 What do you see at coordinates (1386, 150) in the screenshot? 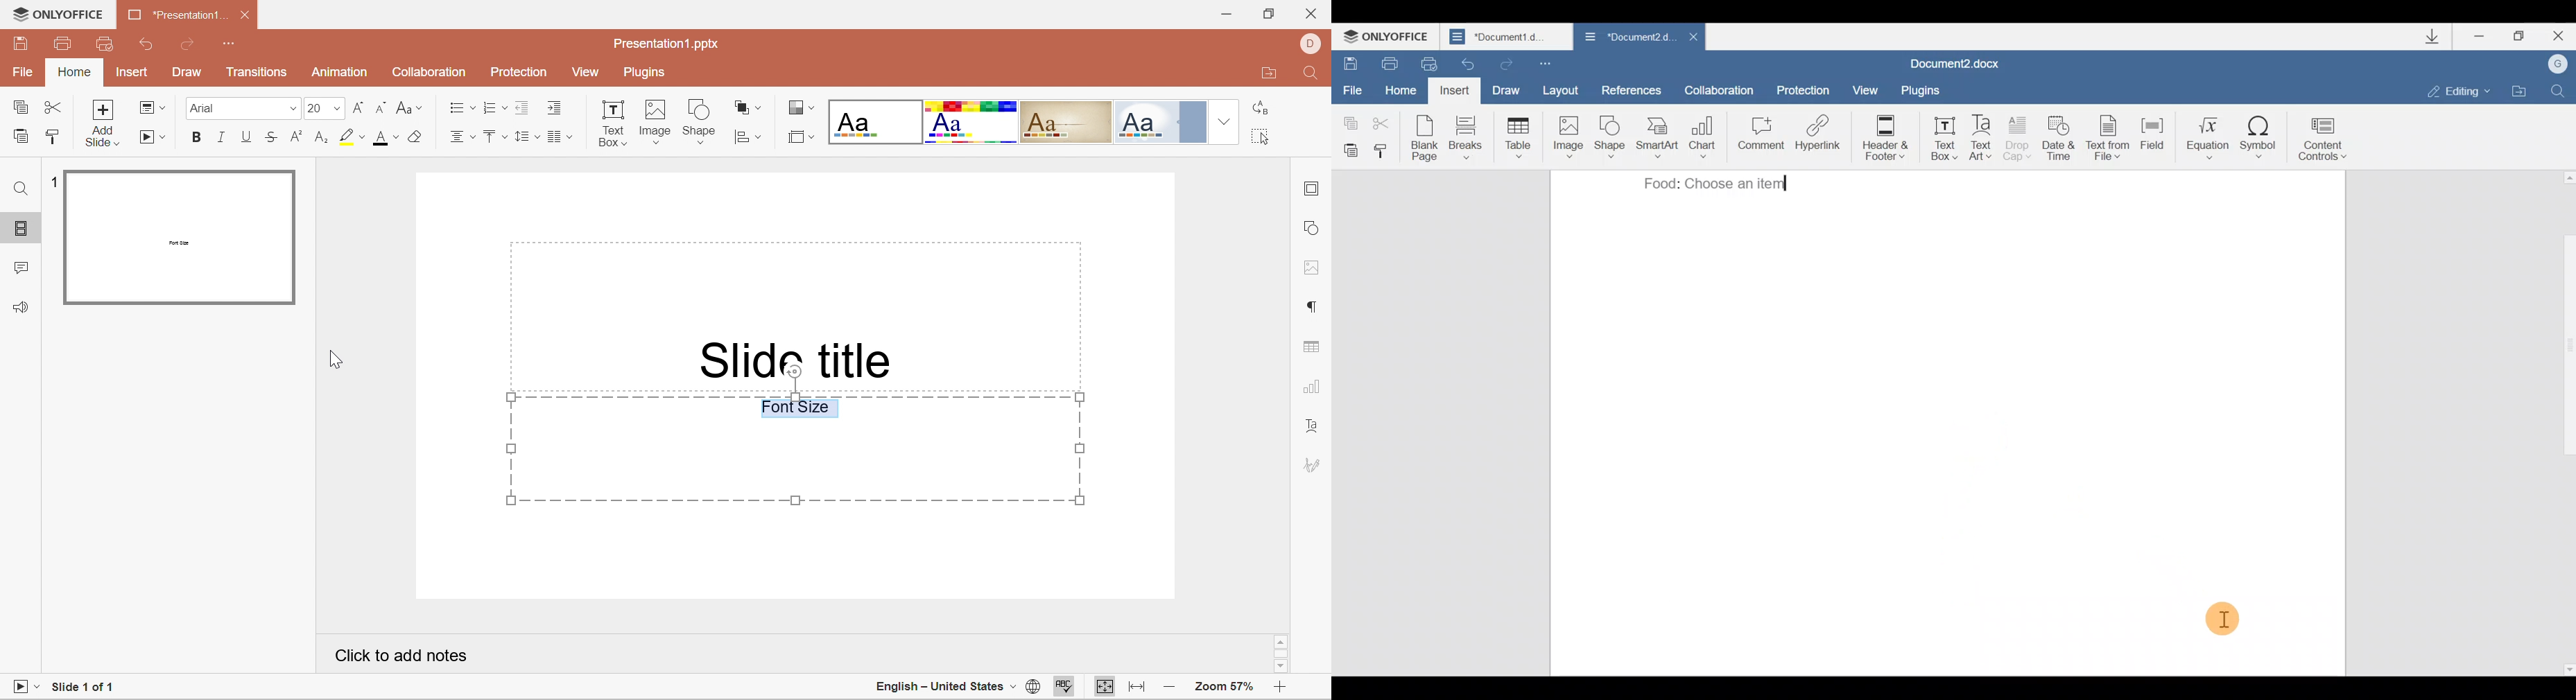
I see `Copy style` at bounding box center [1386, 150].